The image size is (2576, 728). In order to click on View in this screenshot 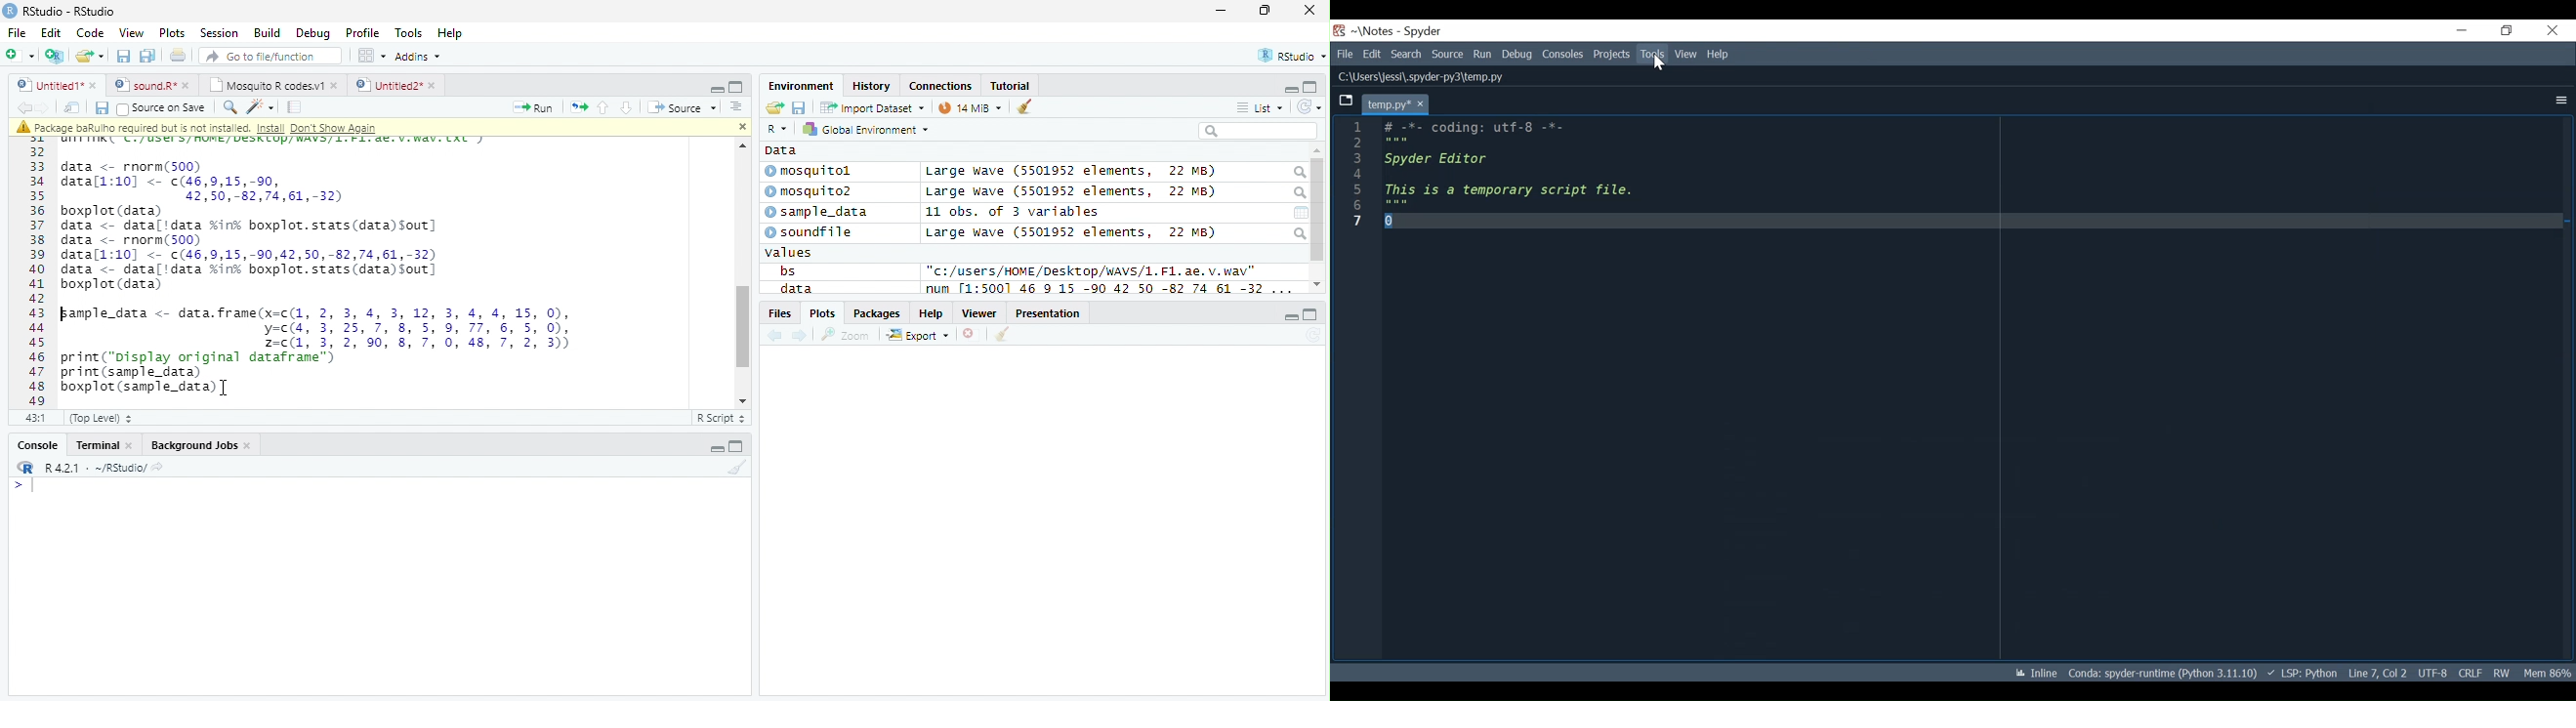, I will do `click(1686, 54)`.